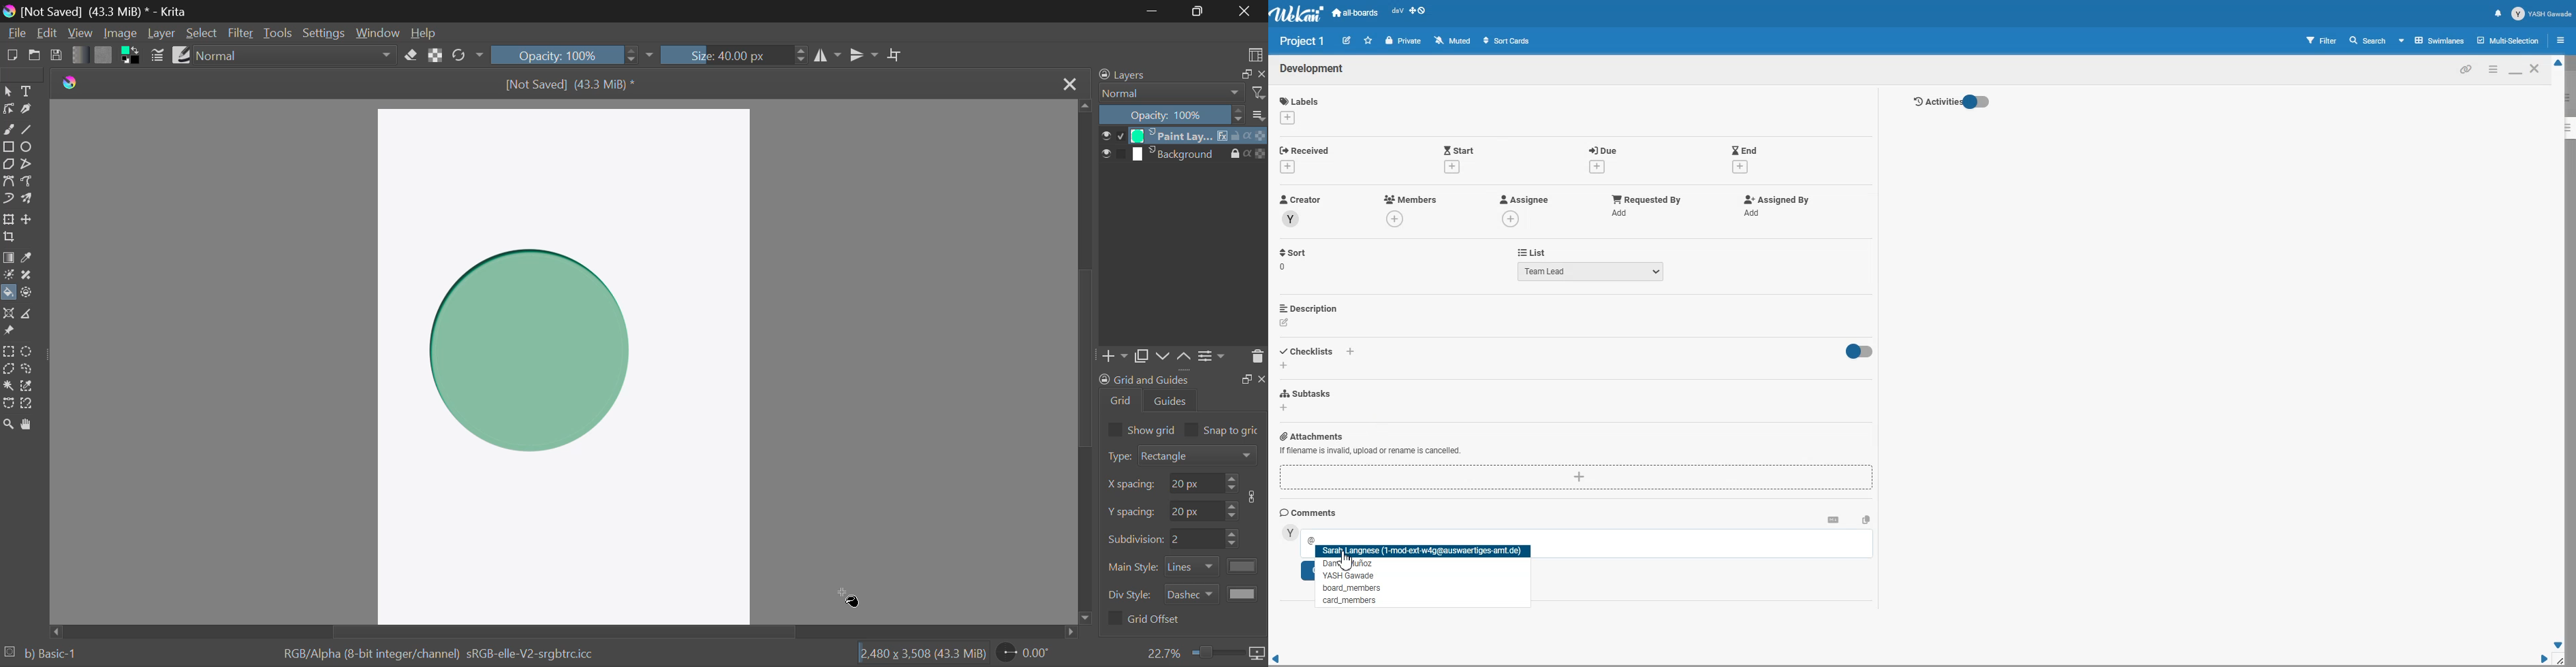  Describe the element at coordinates (1411, 199) in the screenshot. I see `Add Members` at that location.